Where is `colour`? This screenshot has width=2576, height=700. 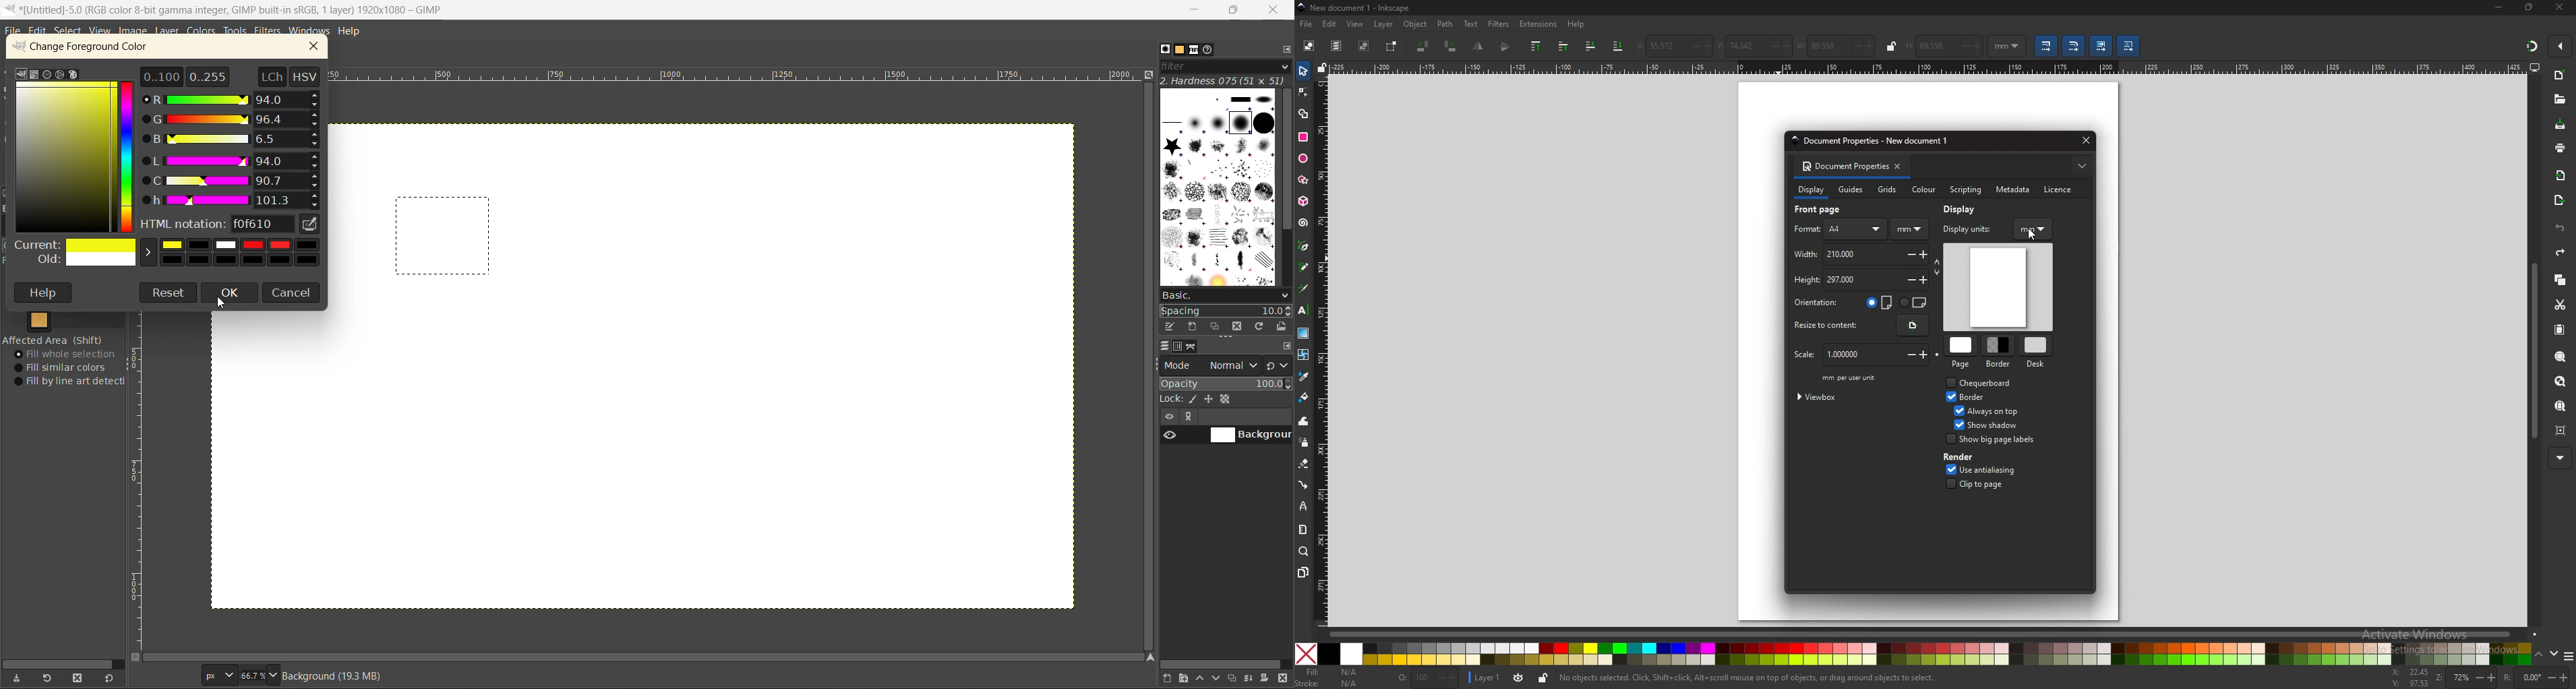
colour is located at coordinates (1923, 190).